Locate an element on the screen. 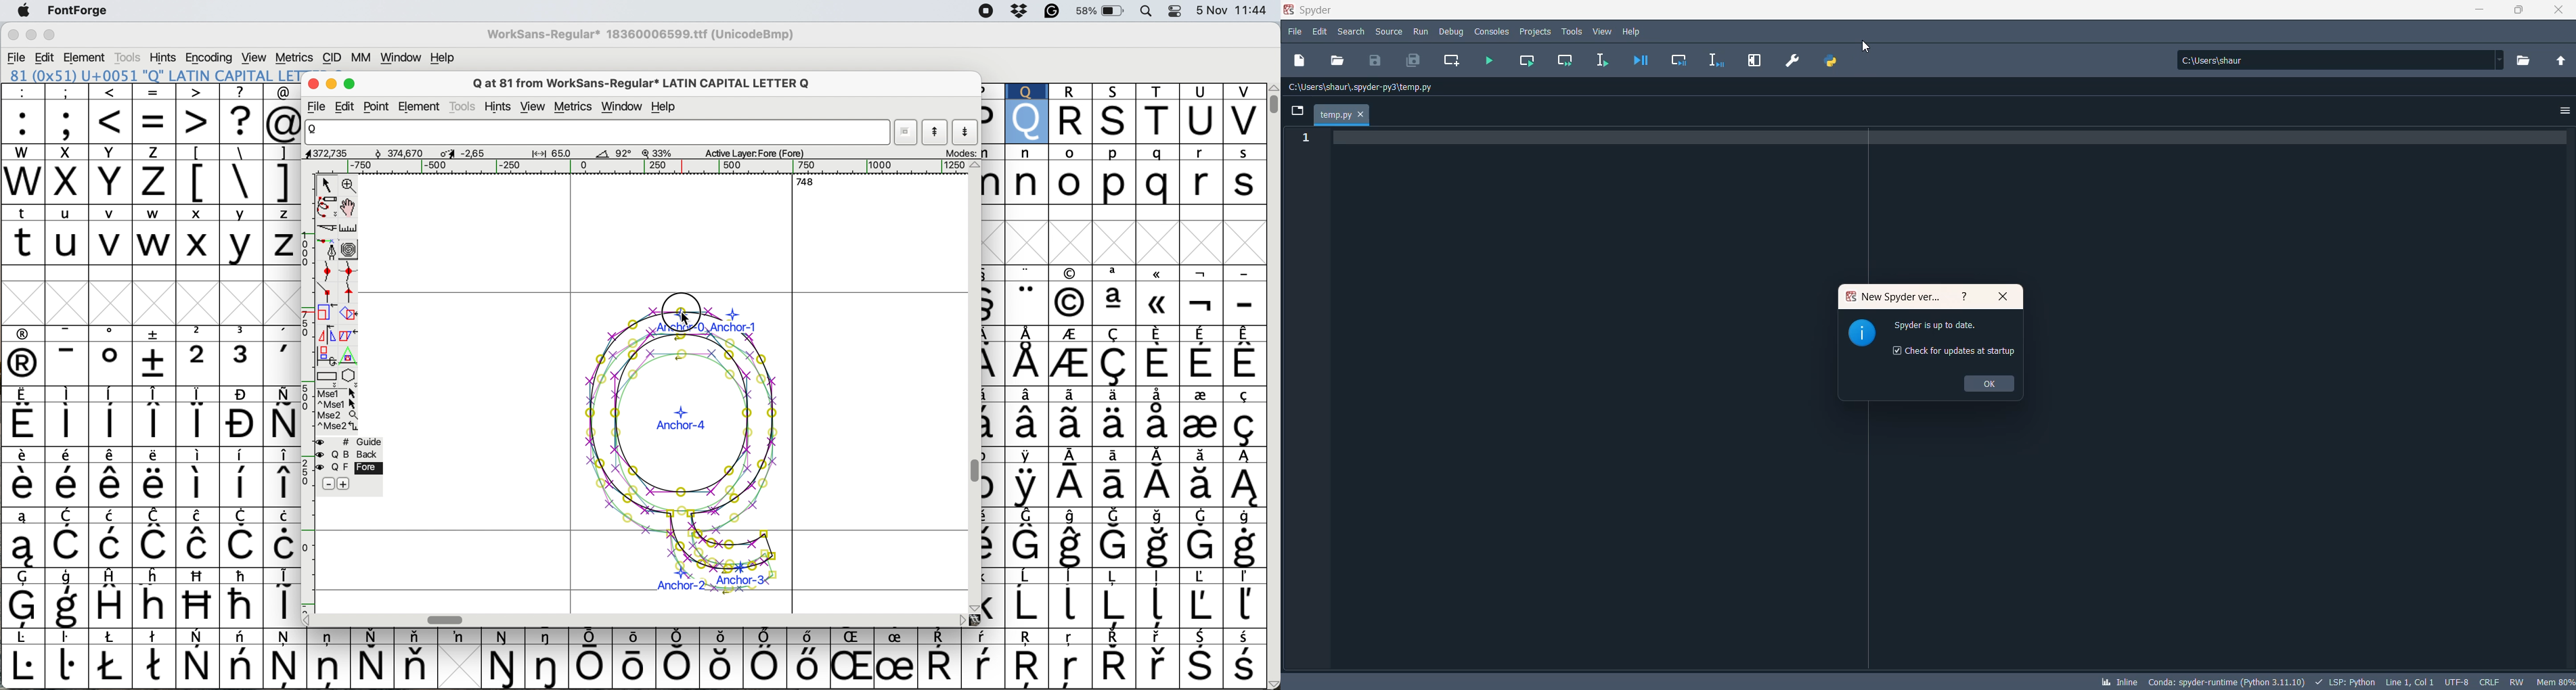  encoding is located at coordinates (210, 57).